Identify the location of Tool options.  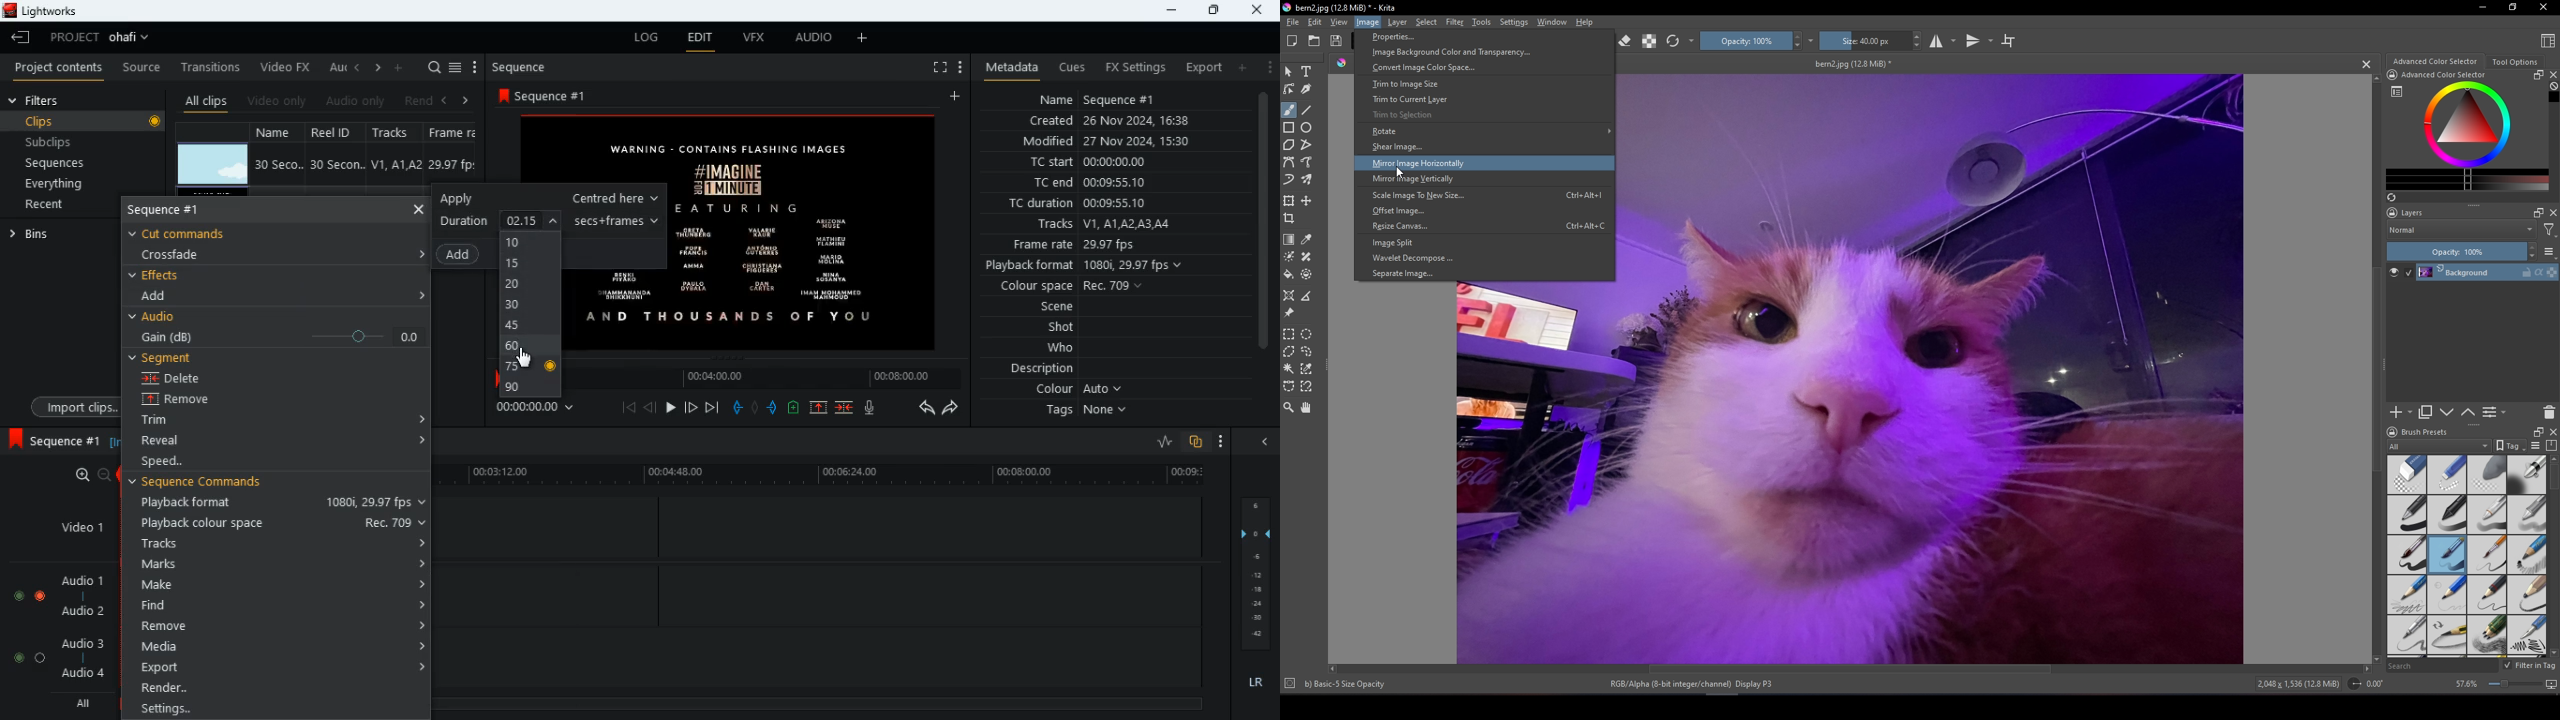
(2515, 61).